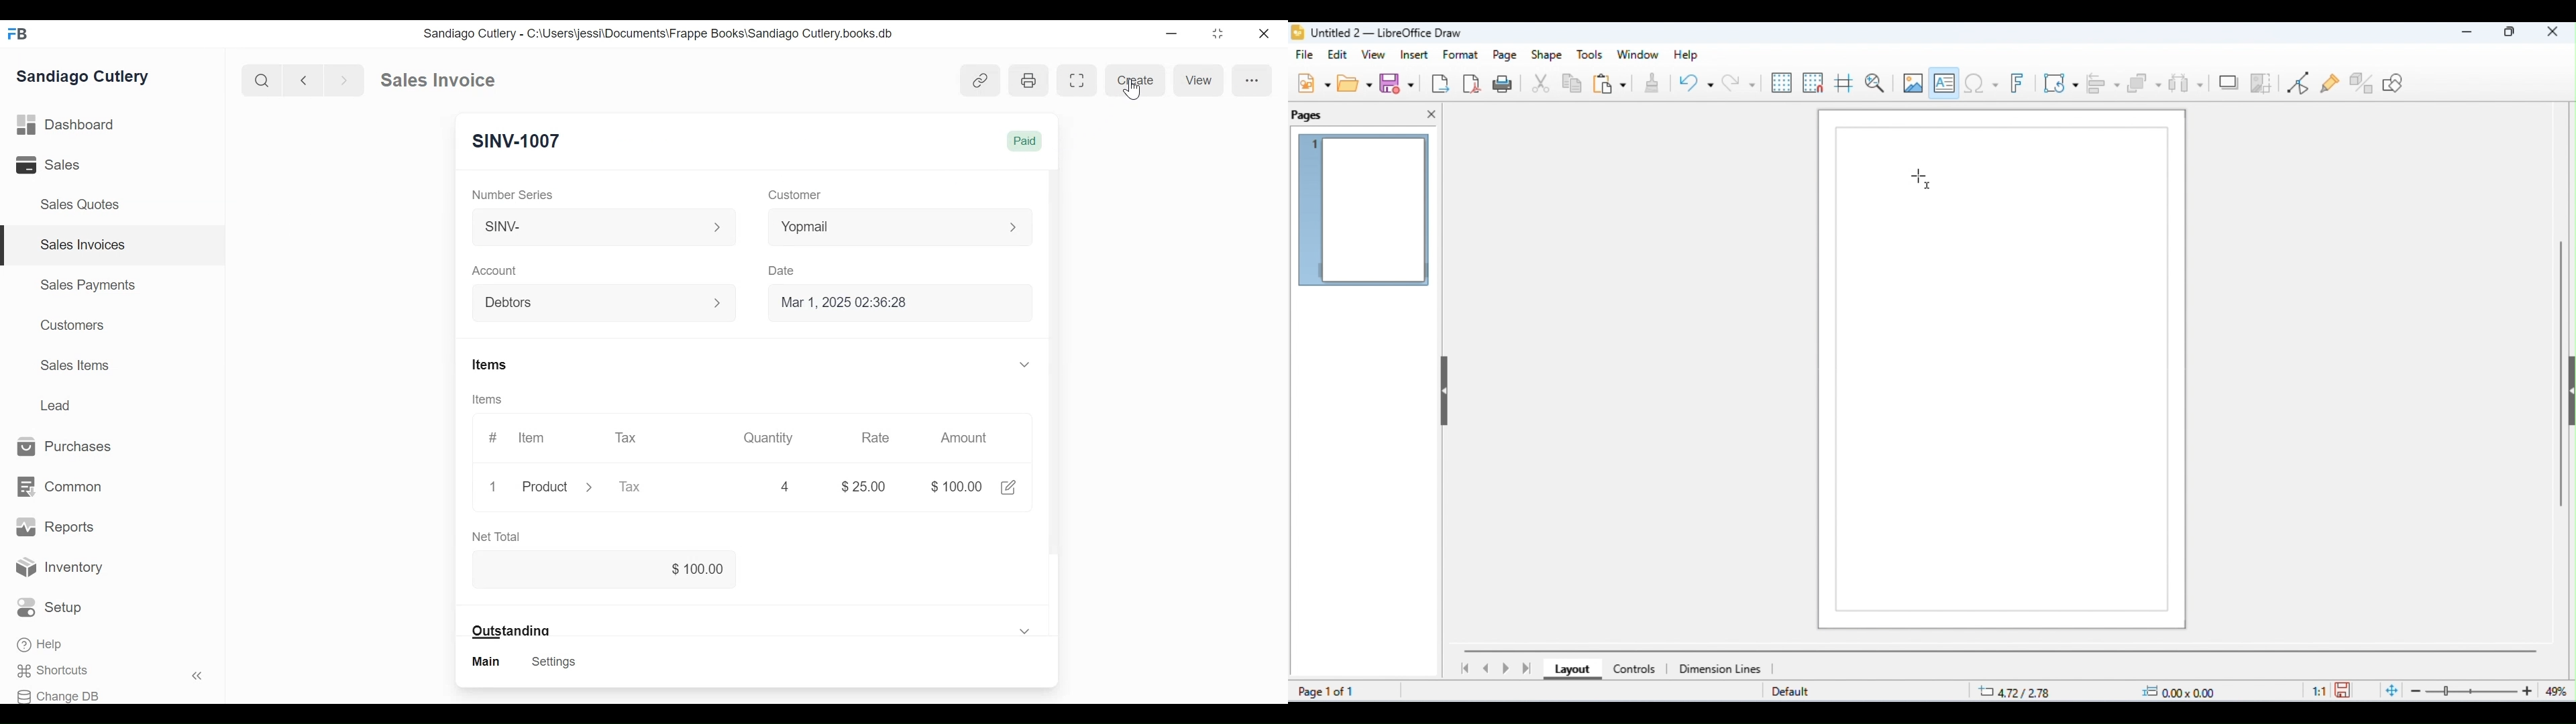 The image size is (2576, 728). Describe the element at coordinates (891, 302) in the screenshot. I see ` Mar 1, 2025 02:36:28` at that location.